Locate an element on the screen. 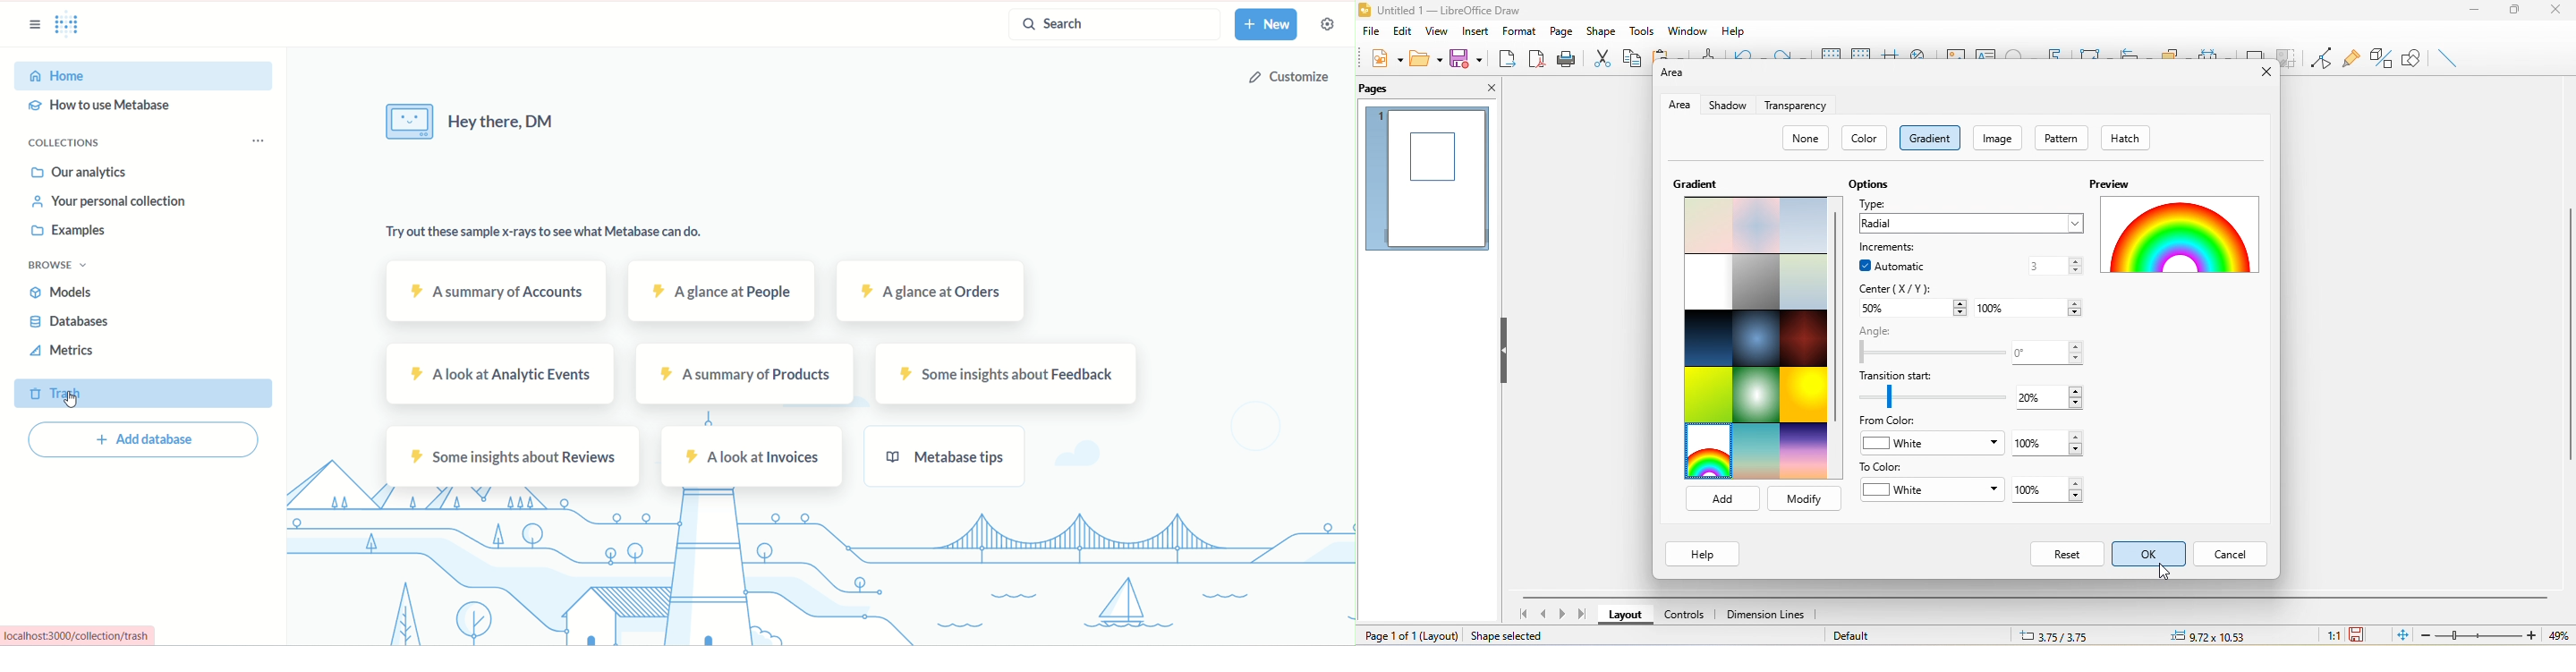 The width and height of the screenshot is (2576, 672). toggle point edit mode is located at coordinates (2322, 57).